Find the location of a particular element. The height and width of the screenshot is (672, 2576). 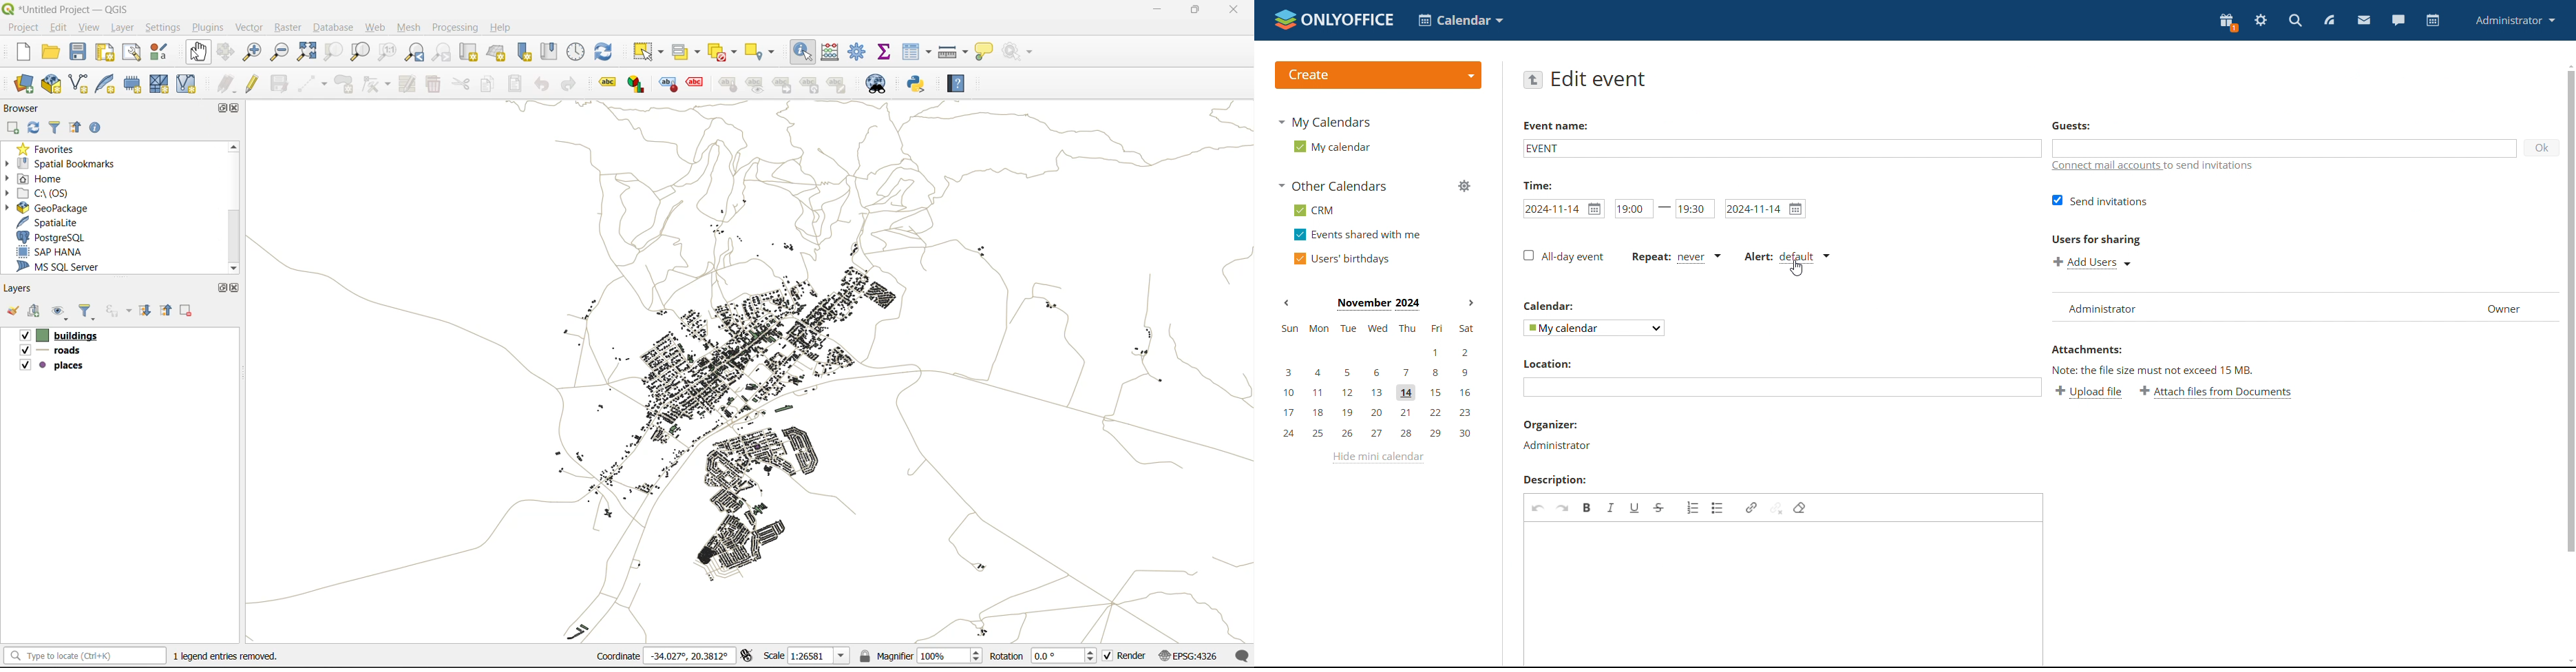

edit event is located at coordinates (1600, 79).